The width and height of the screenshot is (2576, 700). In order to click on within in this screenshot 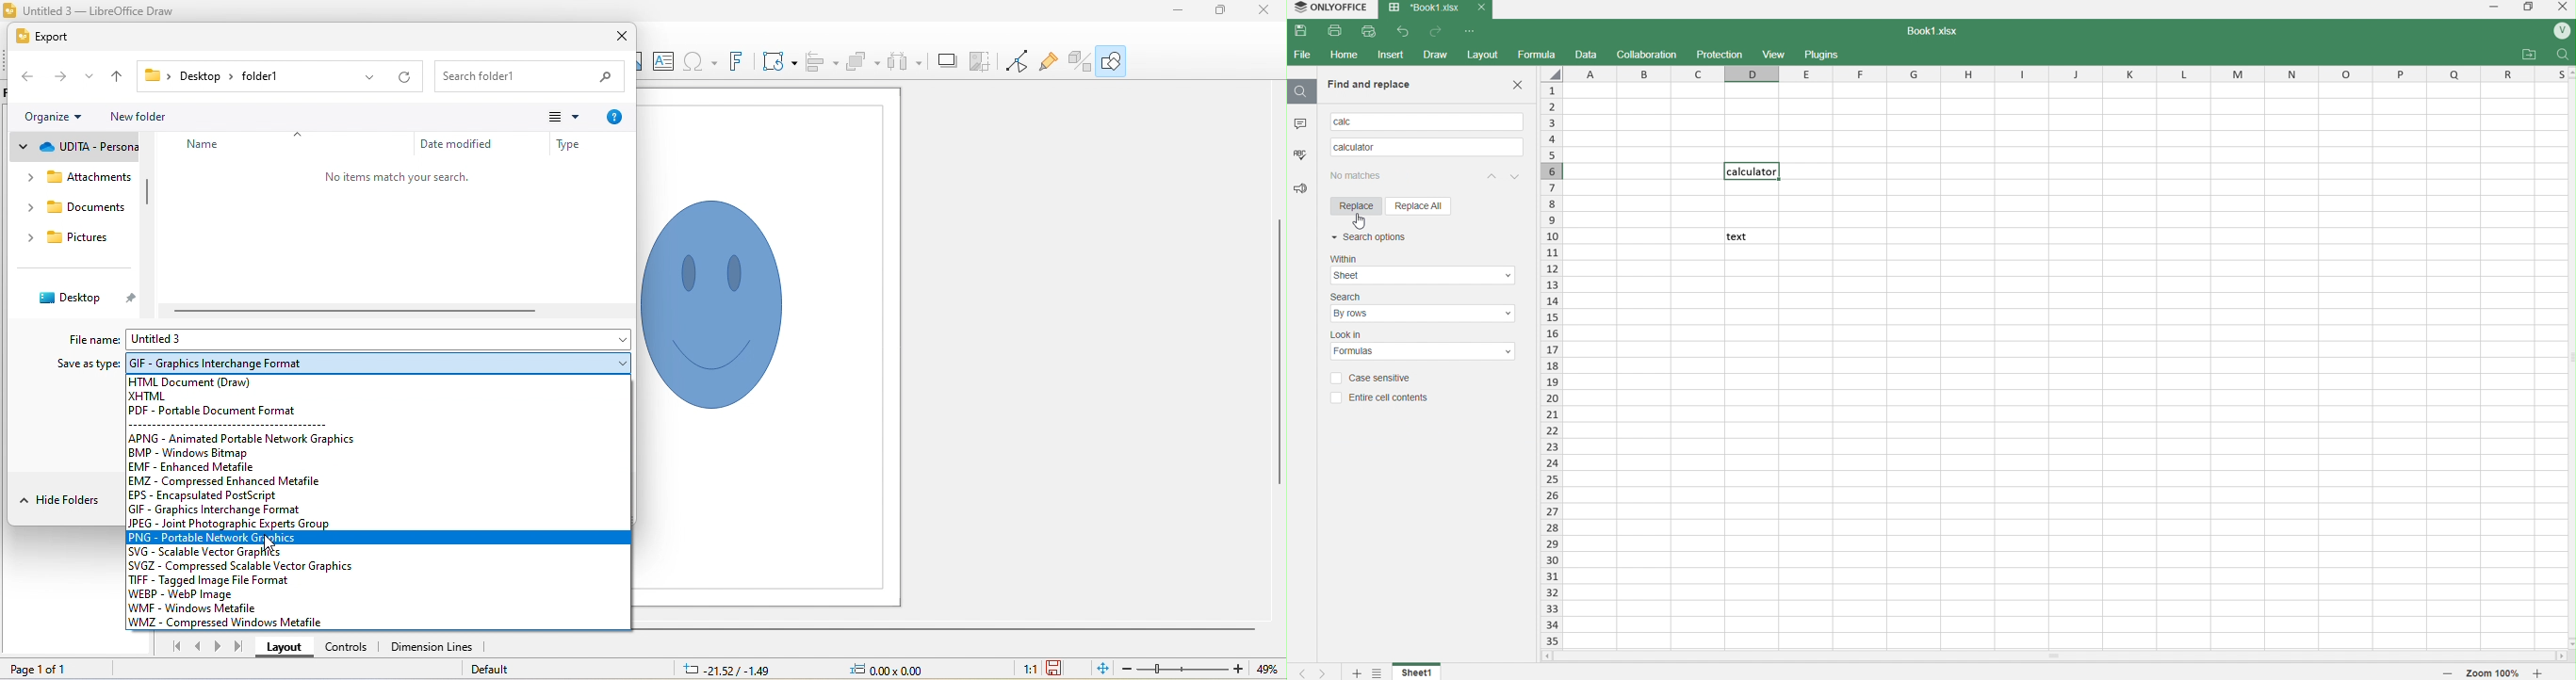, I will do `click(1346, 259)`.